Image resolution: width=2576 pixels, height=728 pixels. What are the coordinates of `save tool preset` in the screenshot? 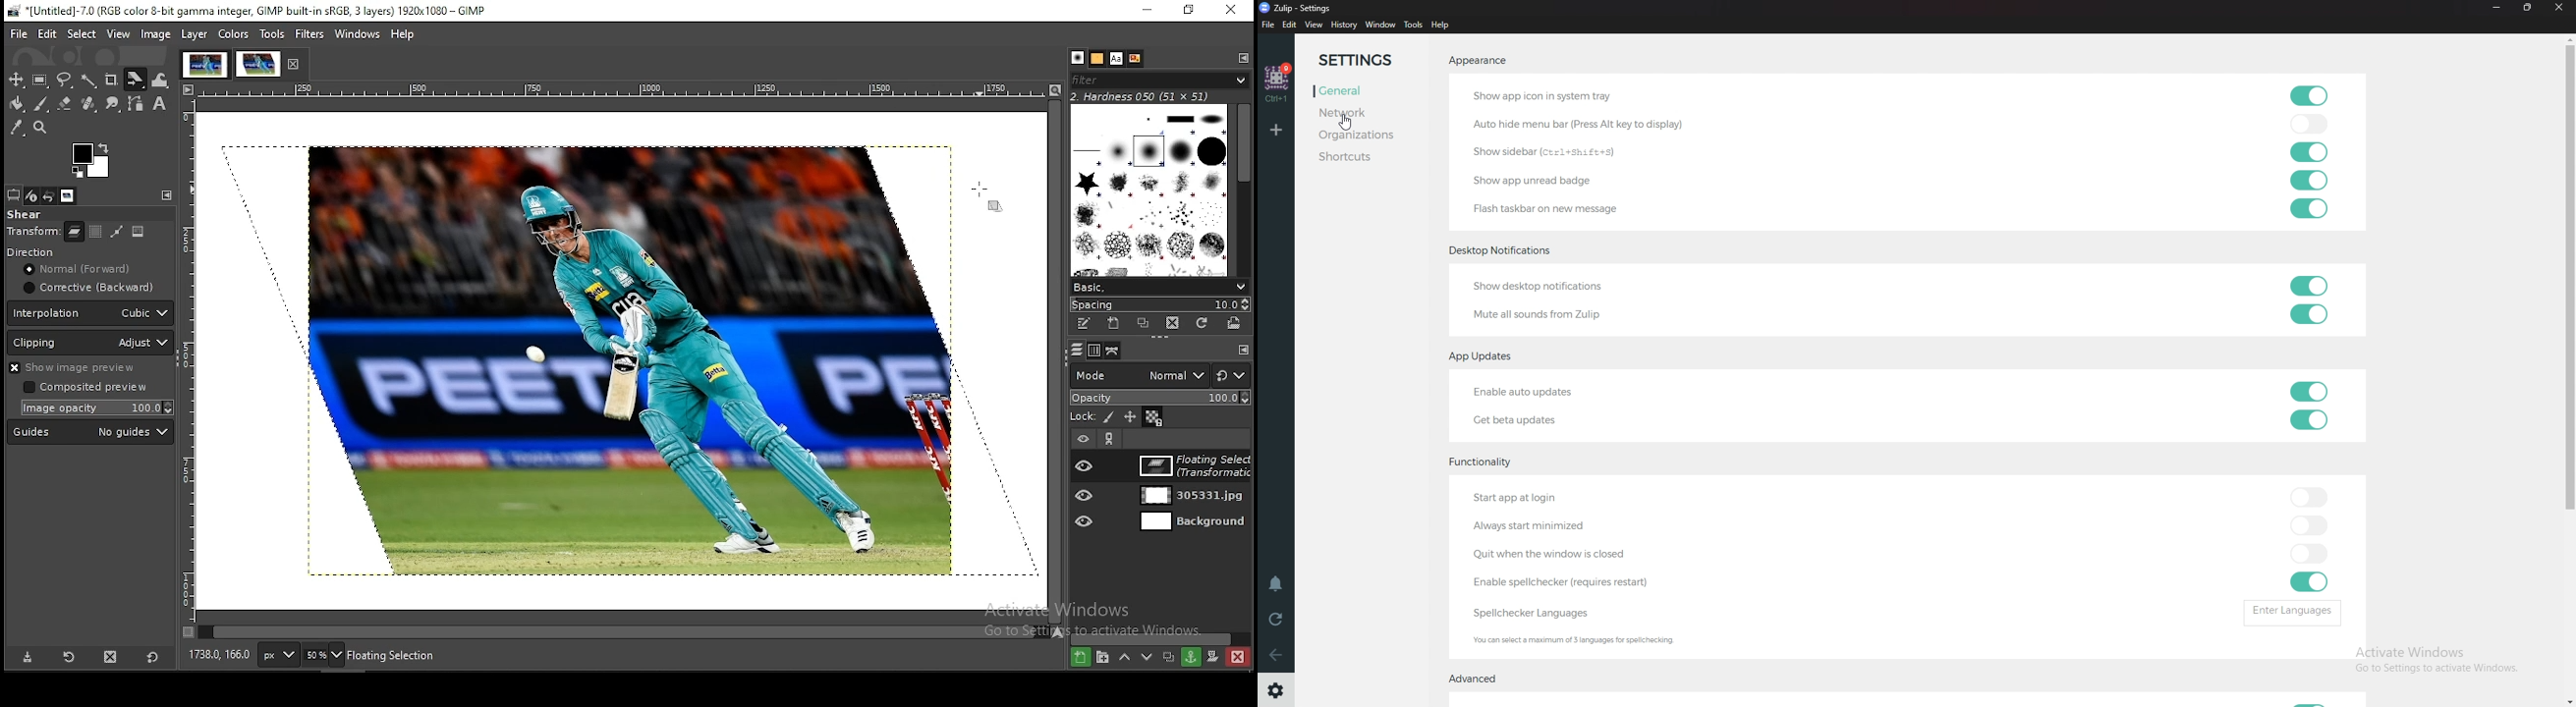 It's located at (26, 658).